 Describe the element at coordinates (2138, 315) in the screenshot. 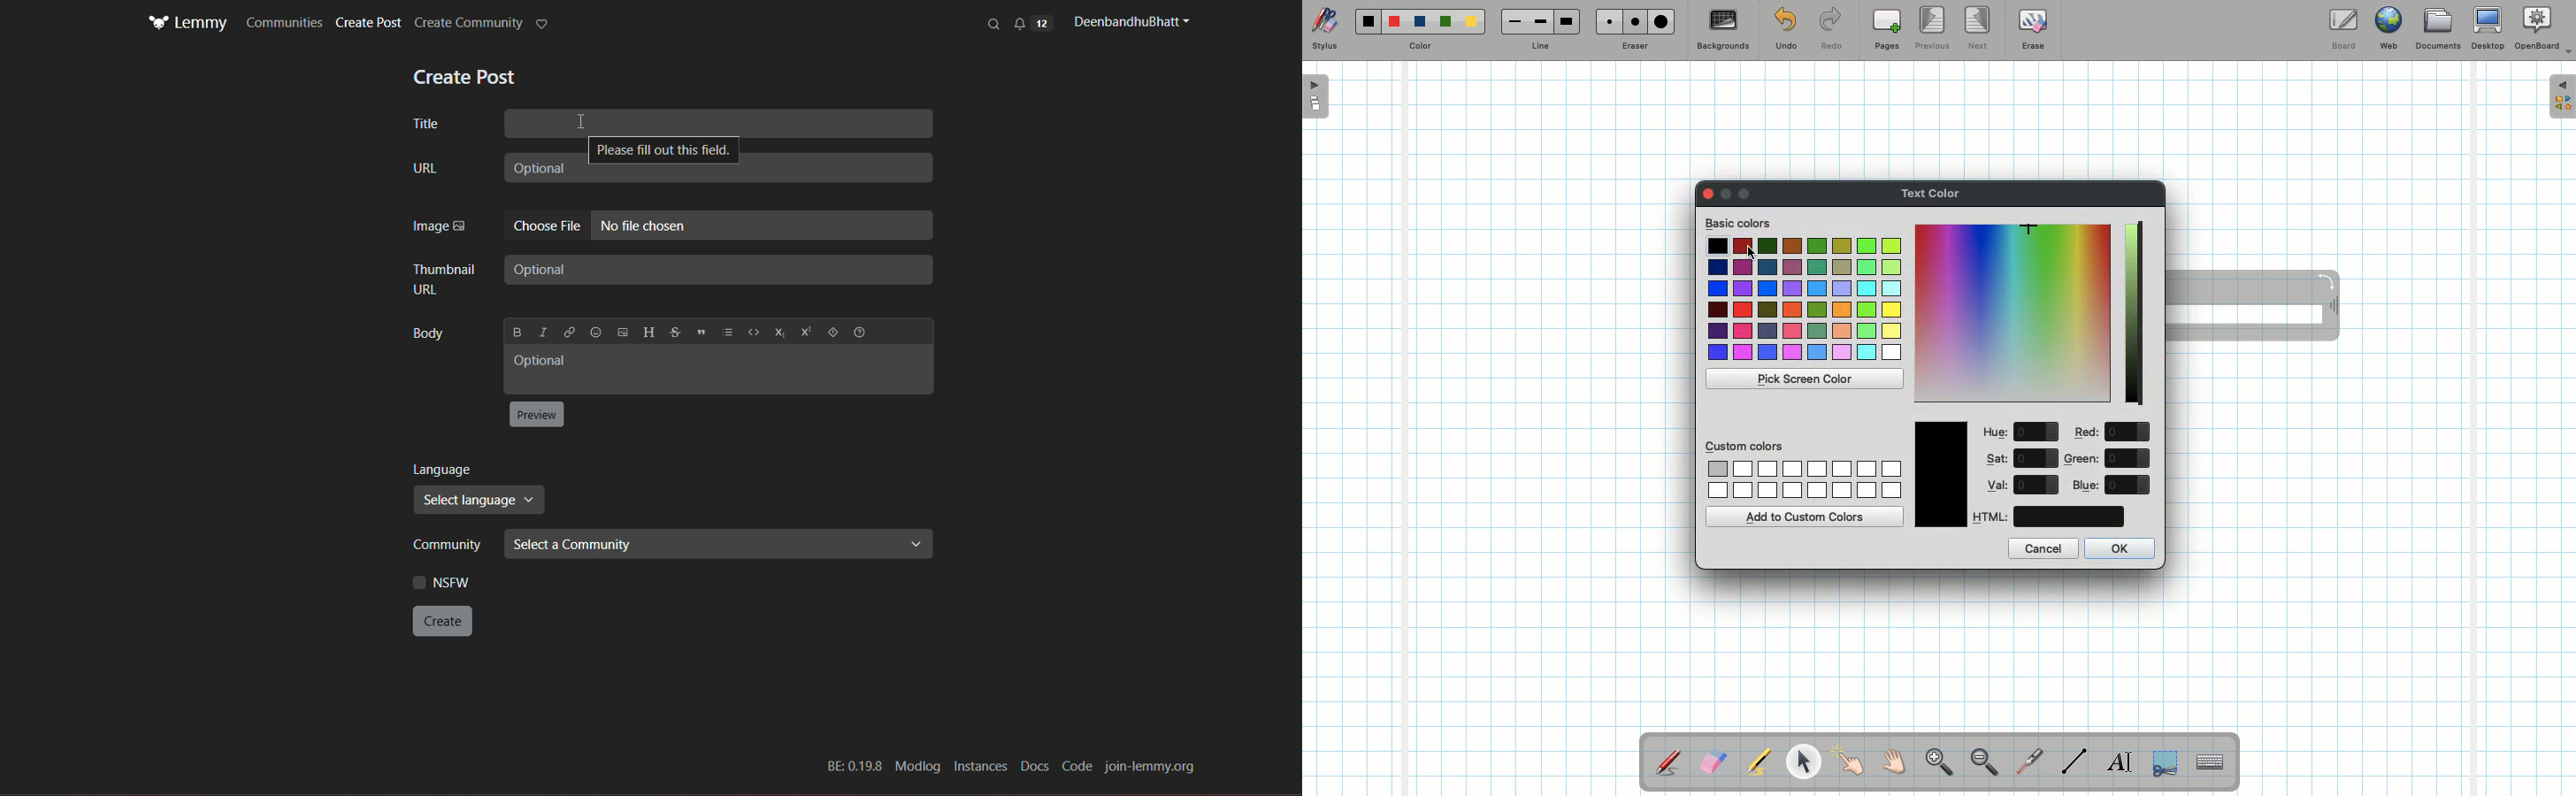

I see `Darkness` at that location.